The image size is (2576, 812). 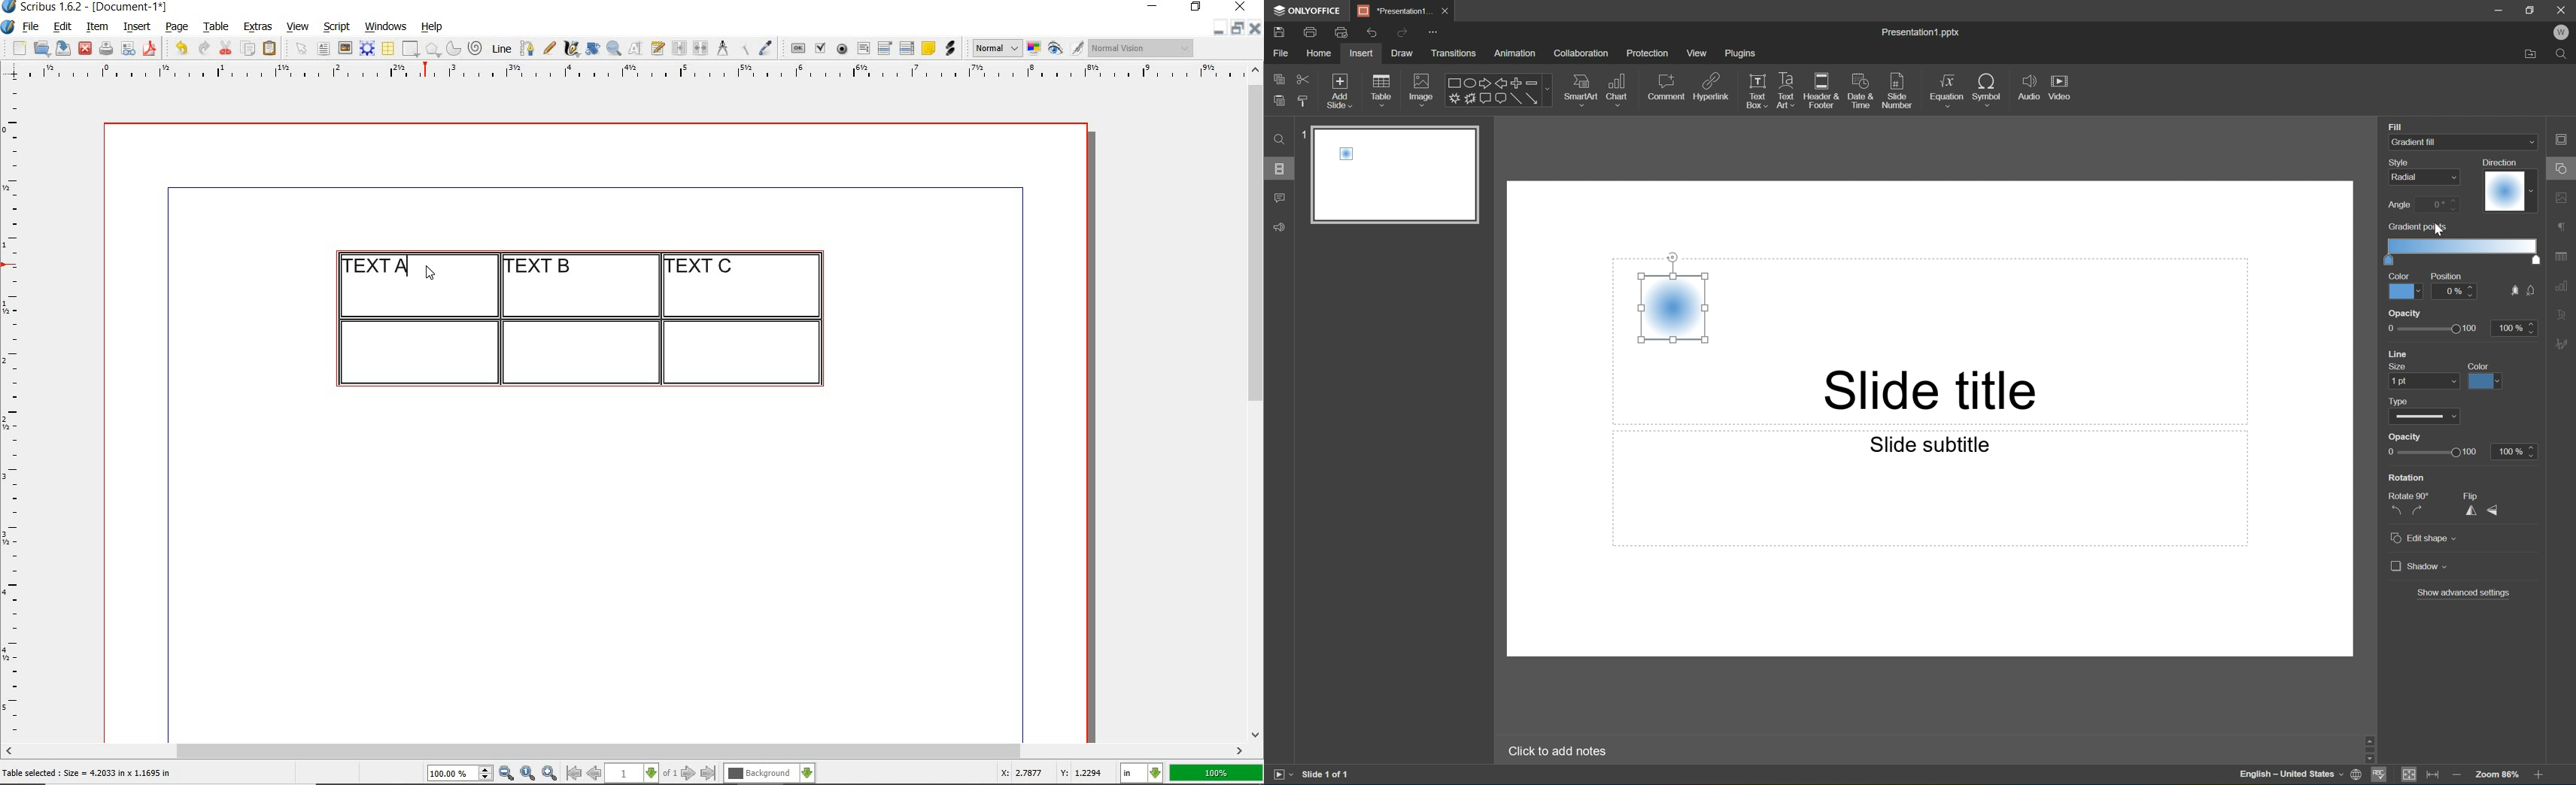 What do you see at coordinates (1399, 173) in the screenshot?
I see `Slide` at bounding box center [1399, 173].